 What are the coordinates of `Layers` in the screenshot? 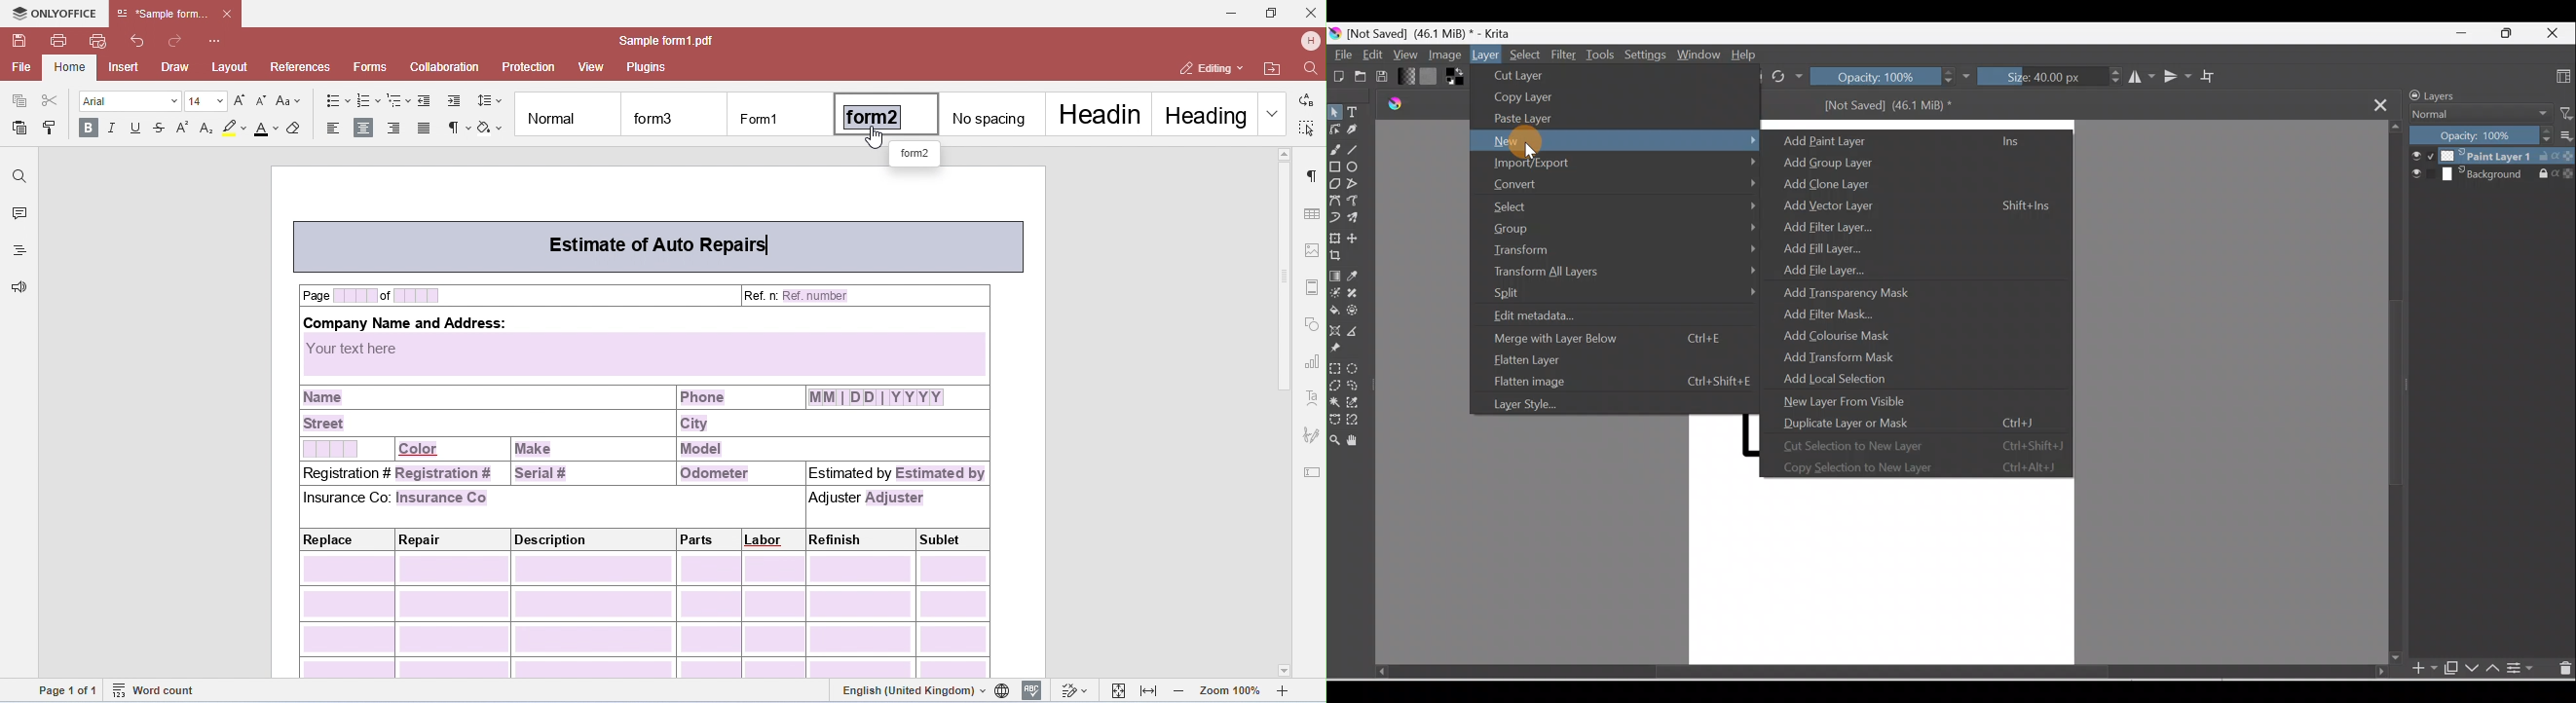 It's located at (2455, 94).